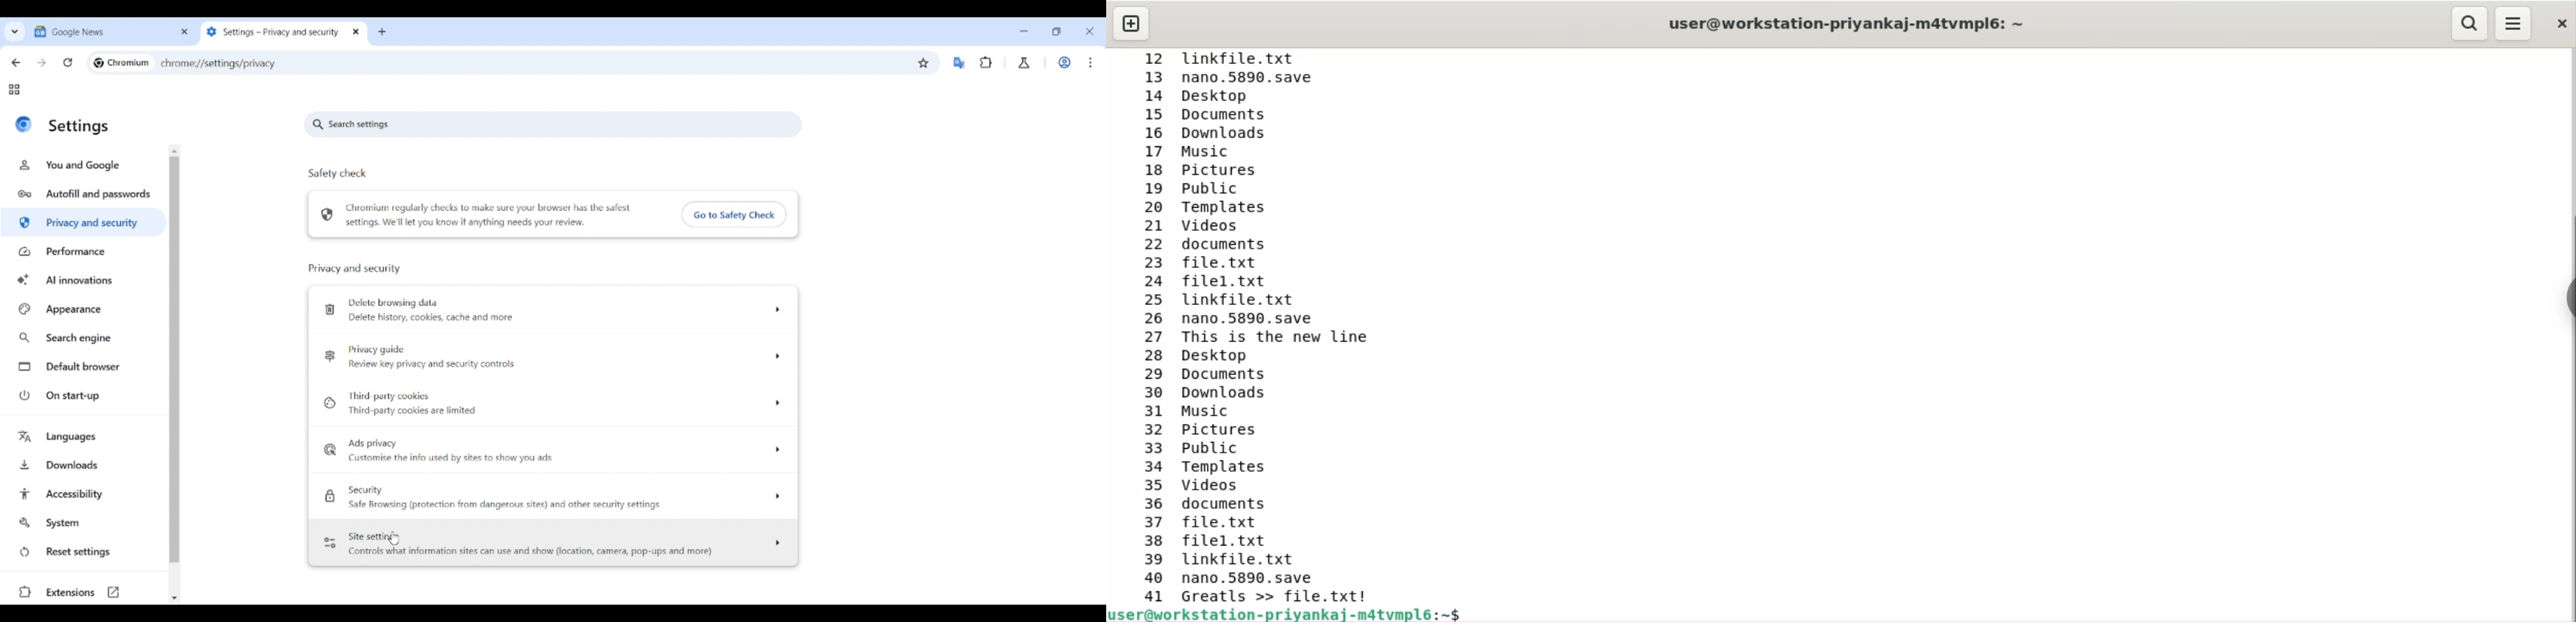 The image size is (2576, 644). I want to click on Settings, so click(80, 126).